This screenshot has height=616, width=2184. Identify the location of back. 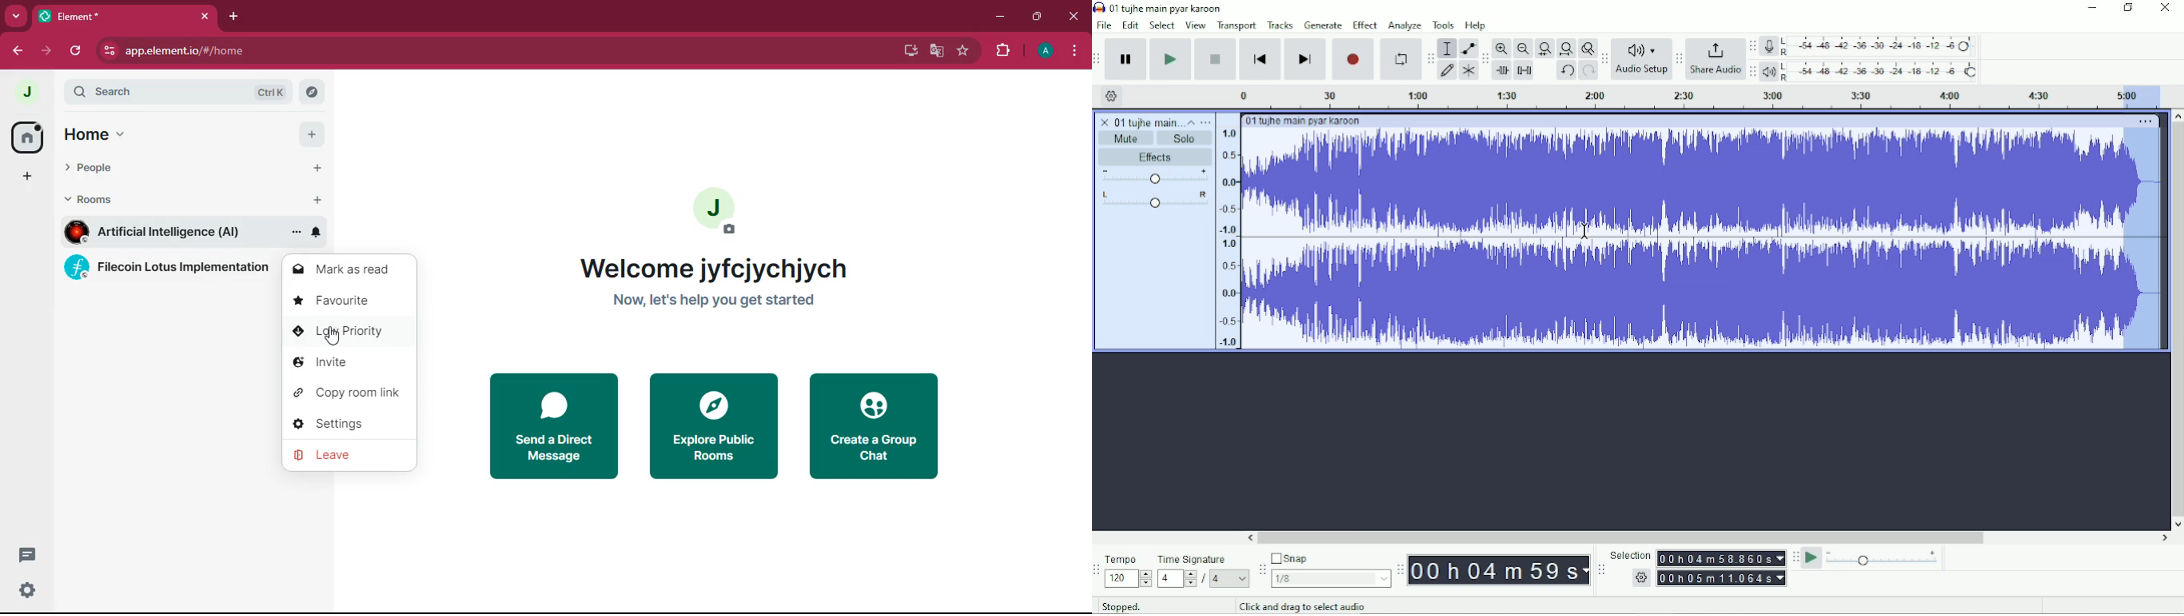
(17, 51).